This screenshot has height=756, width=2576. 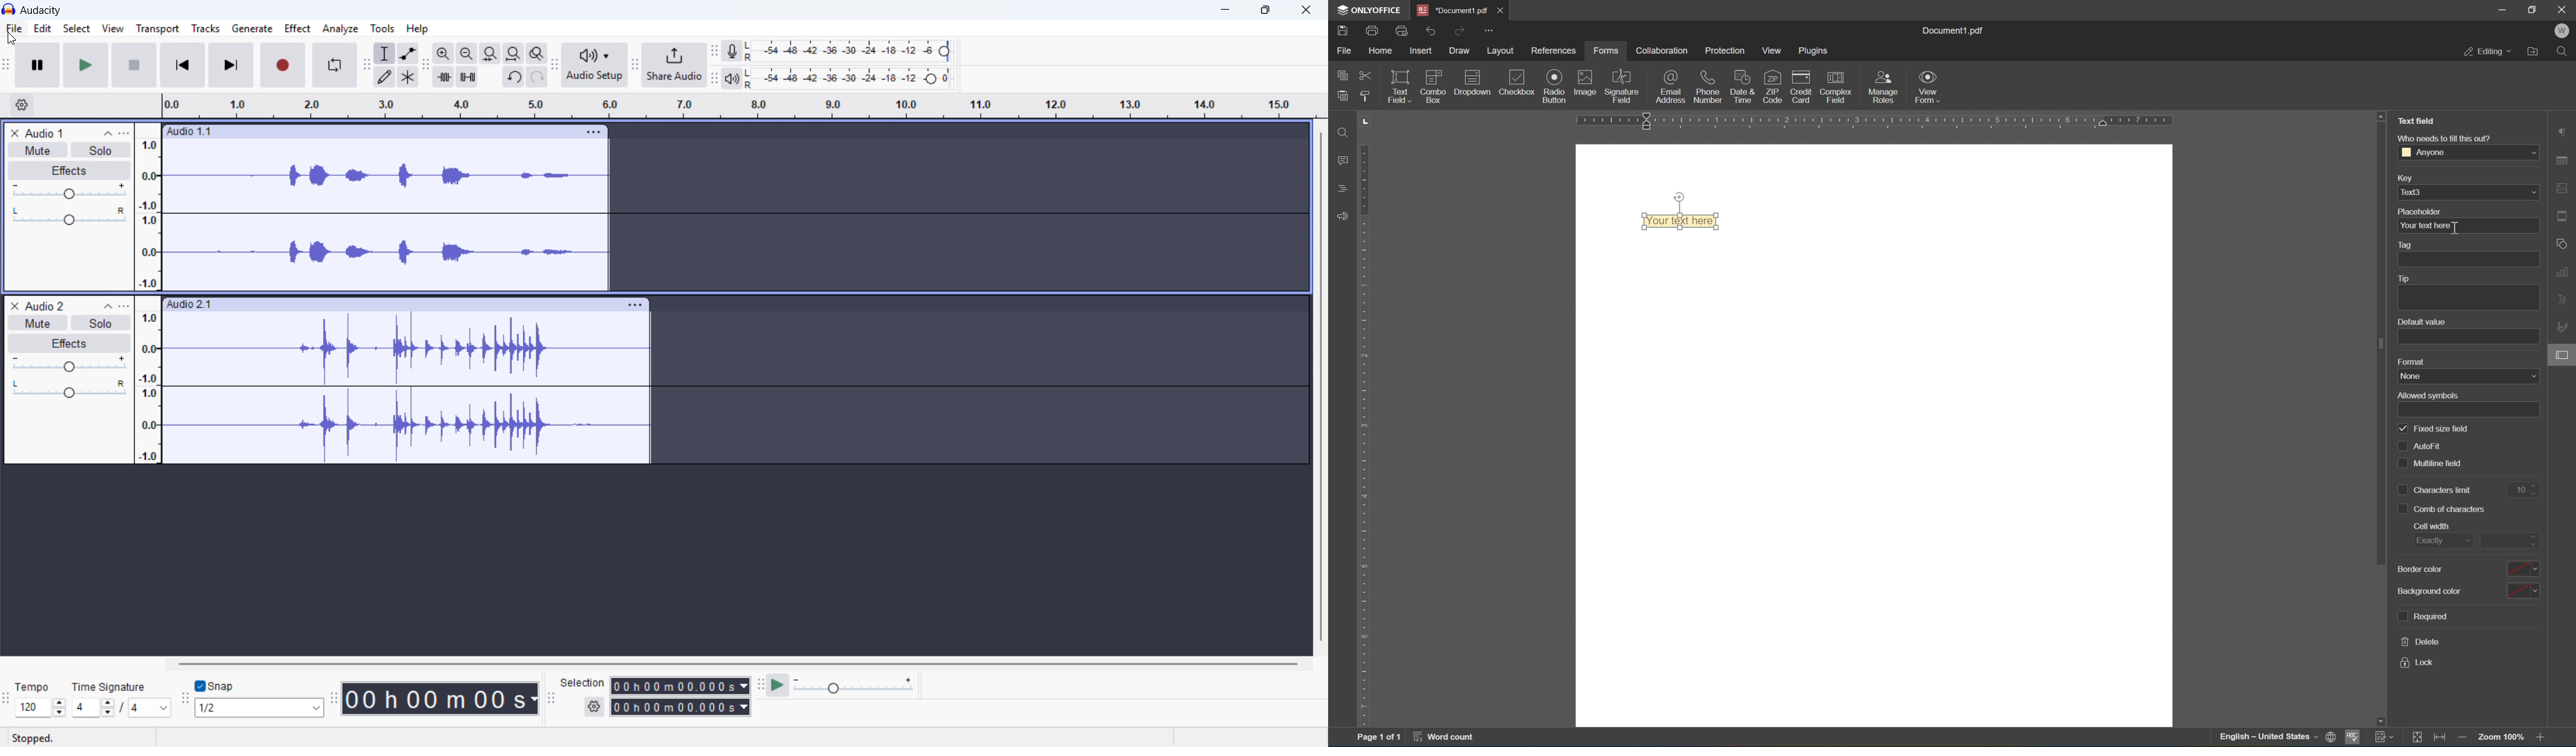 What do you see at coordinates (232, 65) in the screenshot?
I see `Skip to last ` at bounding box center [232, 65].